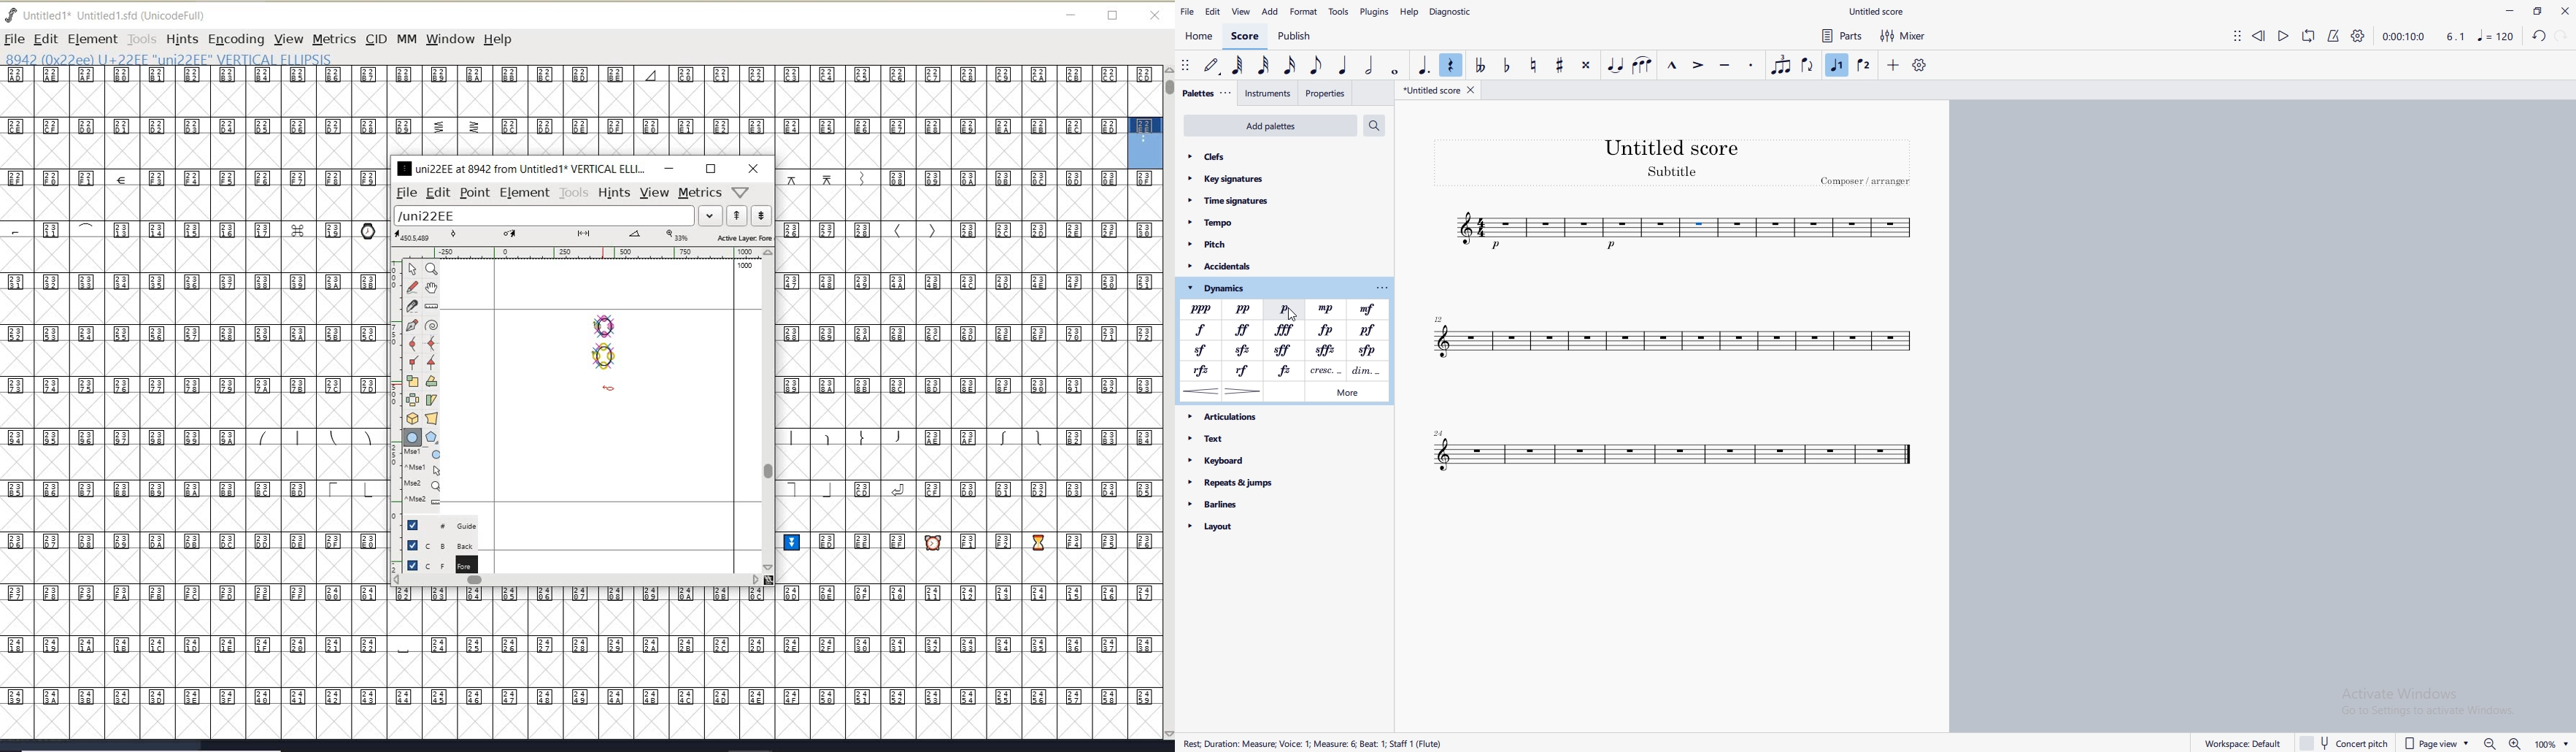 The image size is (2576, 756). I want to click on layout, so click(1266, 529).